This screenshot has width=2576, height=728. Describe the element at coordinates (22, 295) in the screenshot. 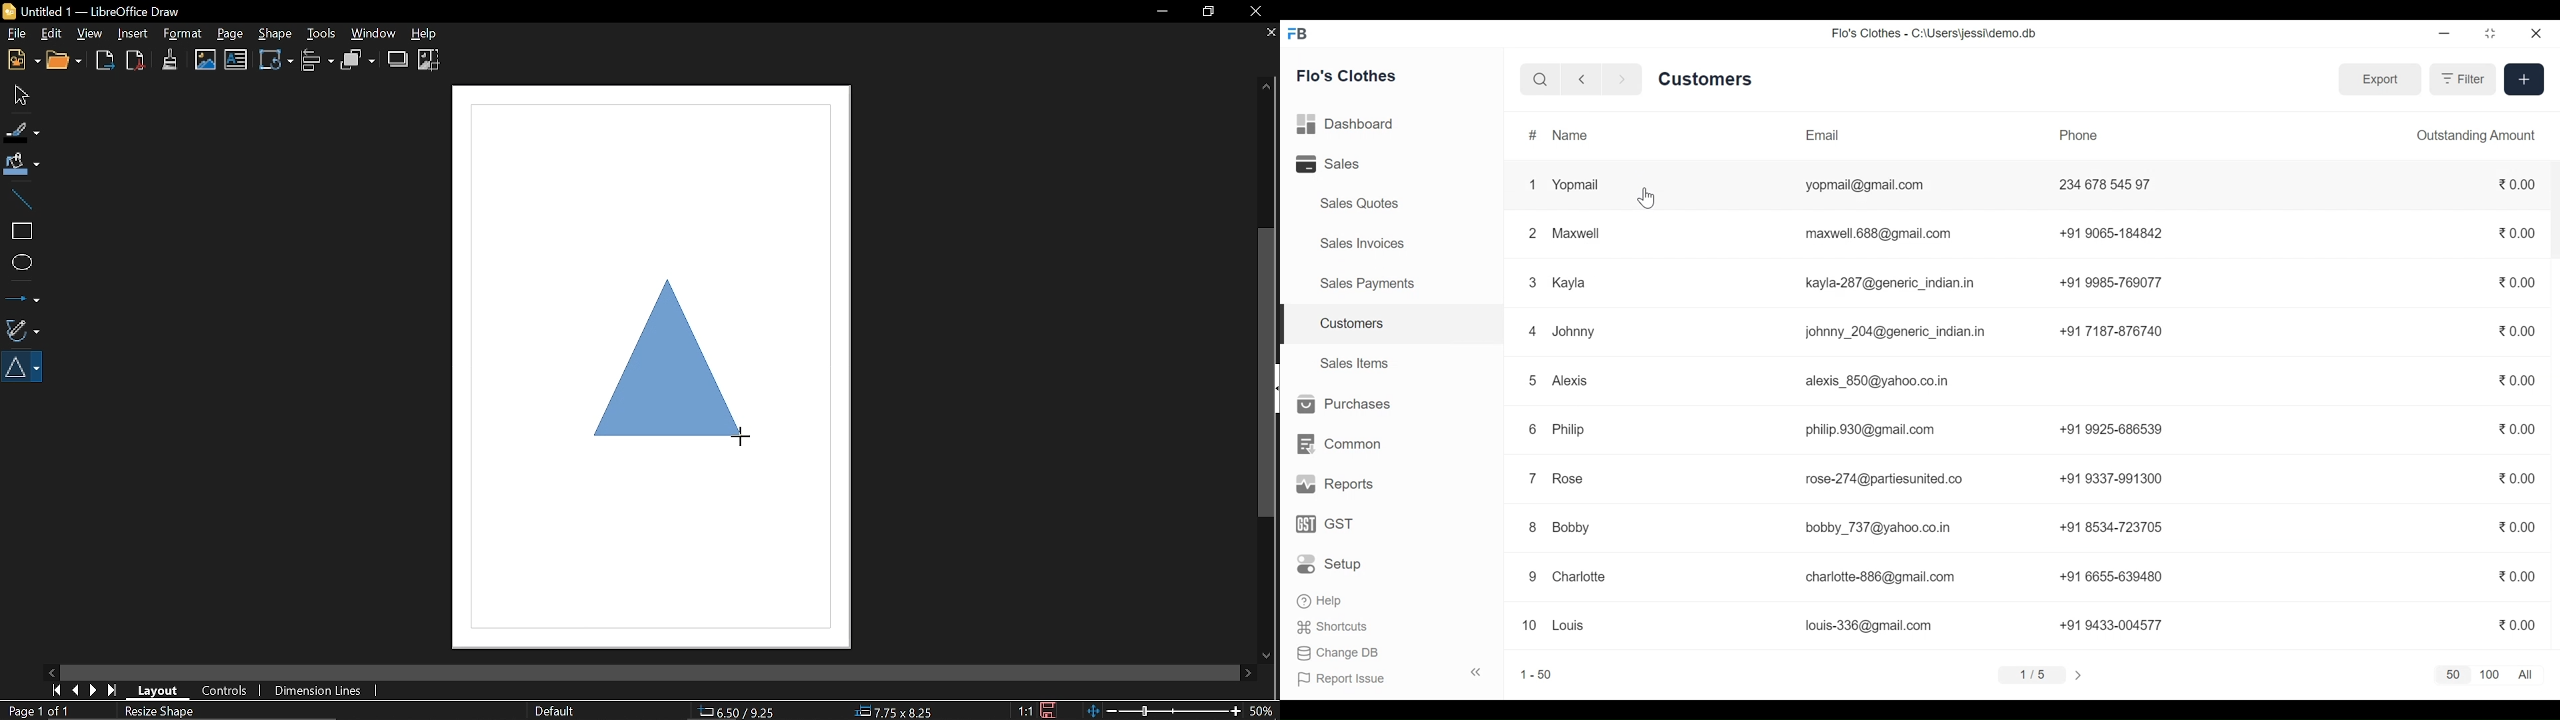

I see `Lines and arrows` at that location.